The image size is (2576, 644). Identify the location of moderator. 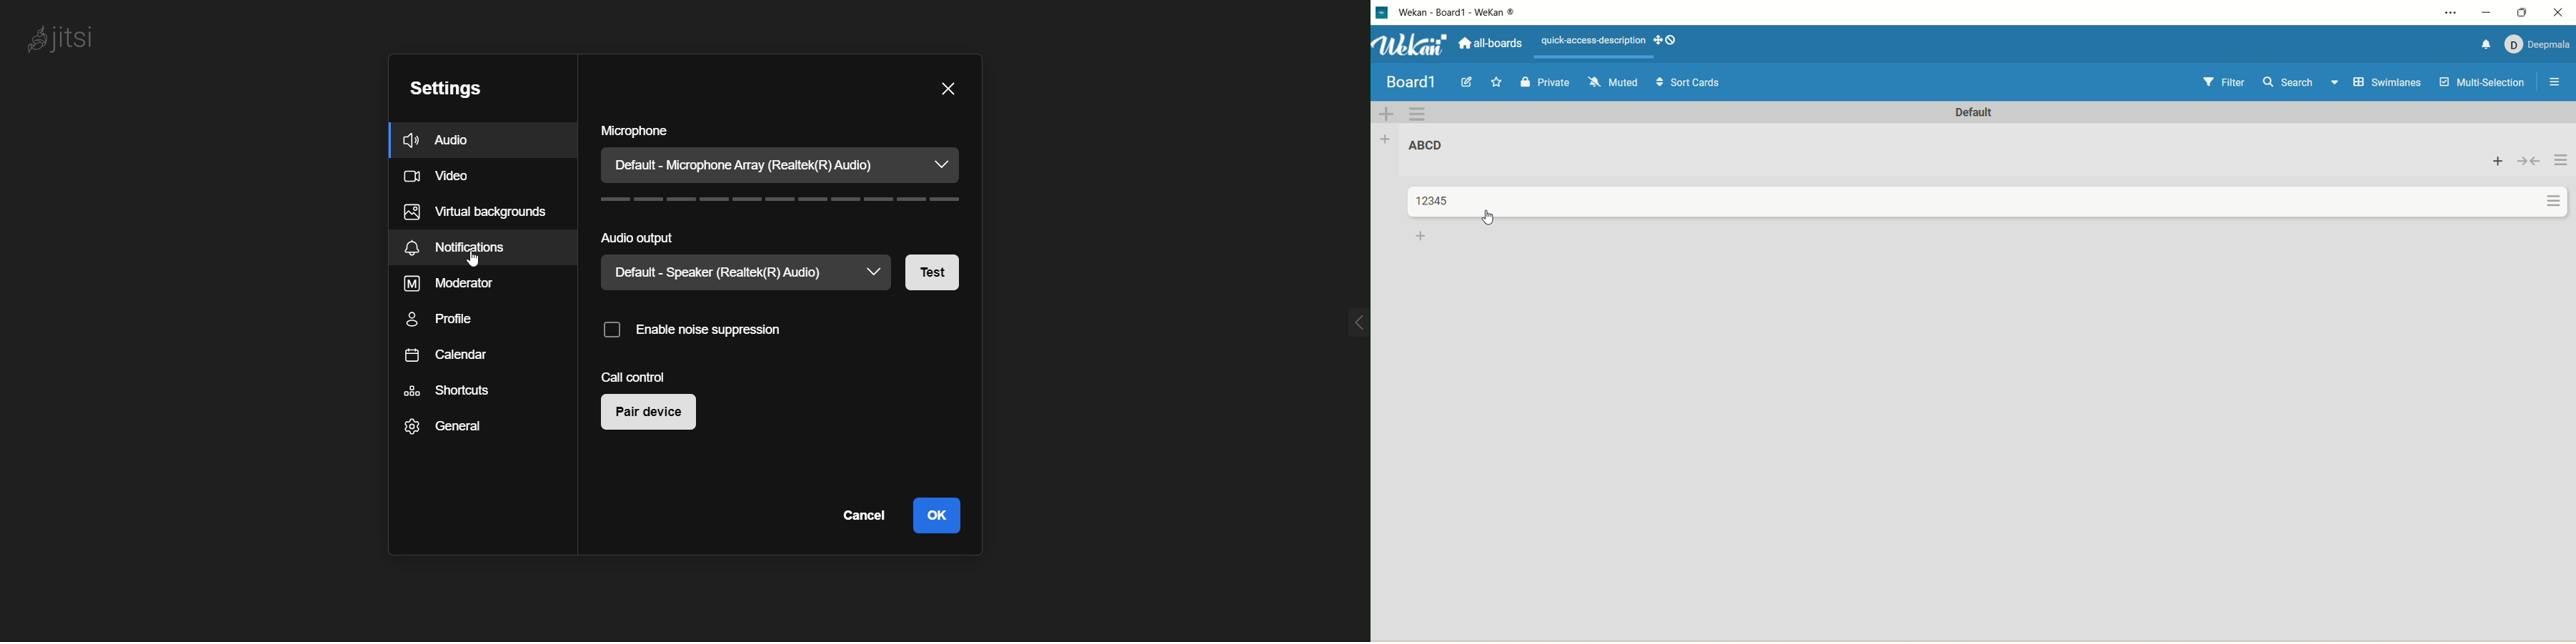
(457, 286).